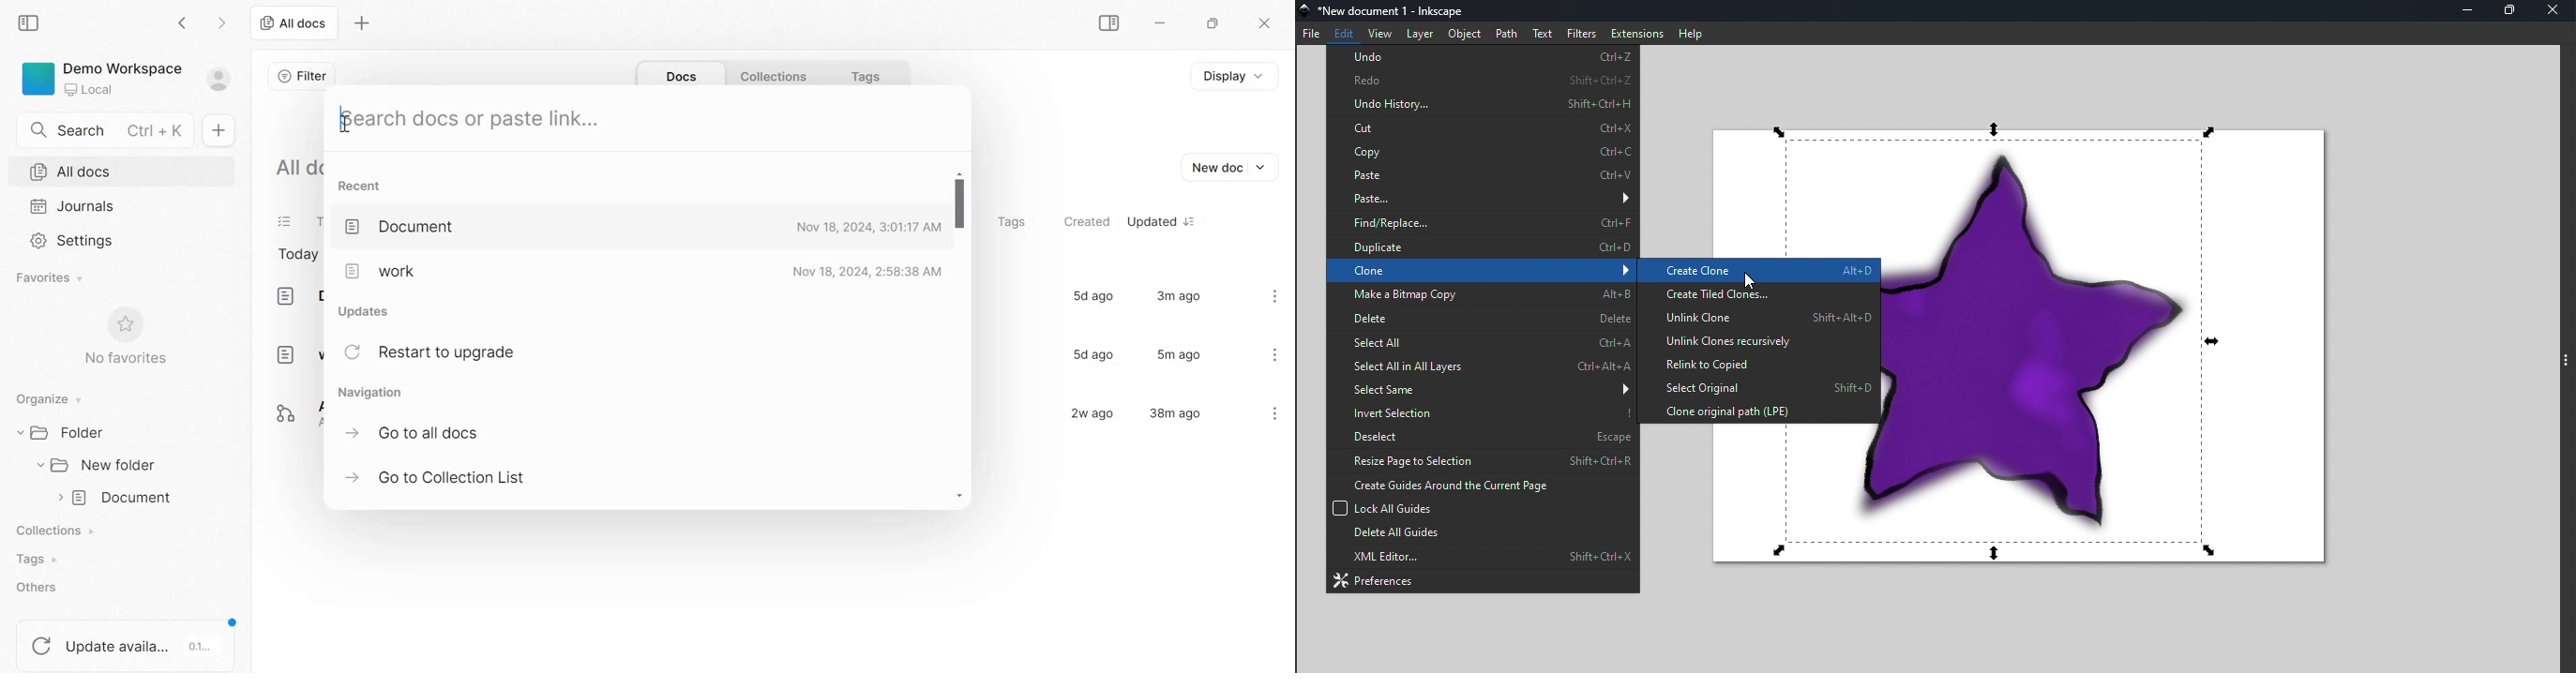 This screenshot has width=2576, height=700. Describe the element at coordinates (1417, 34) in the screenshot. I see `Layer` at that location.